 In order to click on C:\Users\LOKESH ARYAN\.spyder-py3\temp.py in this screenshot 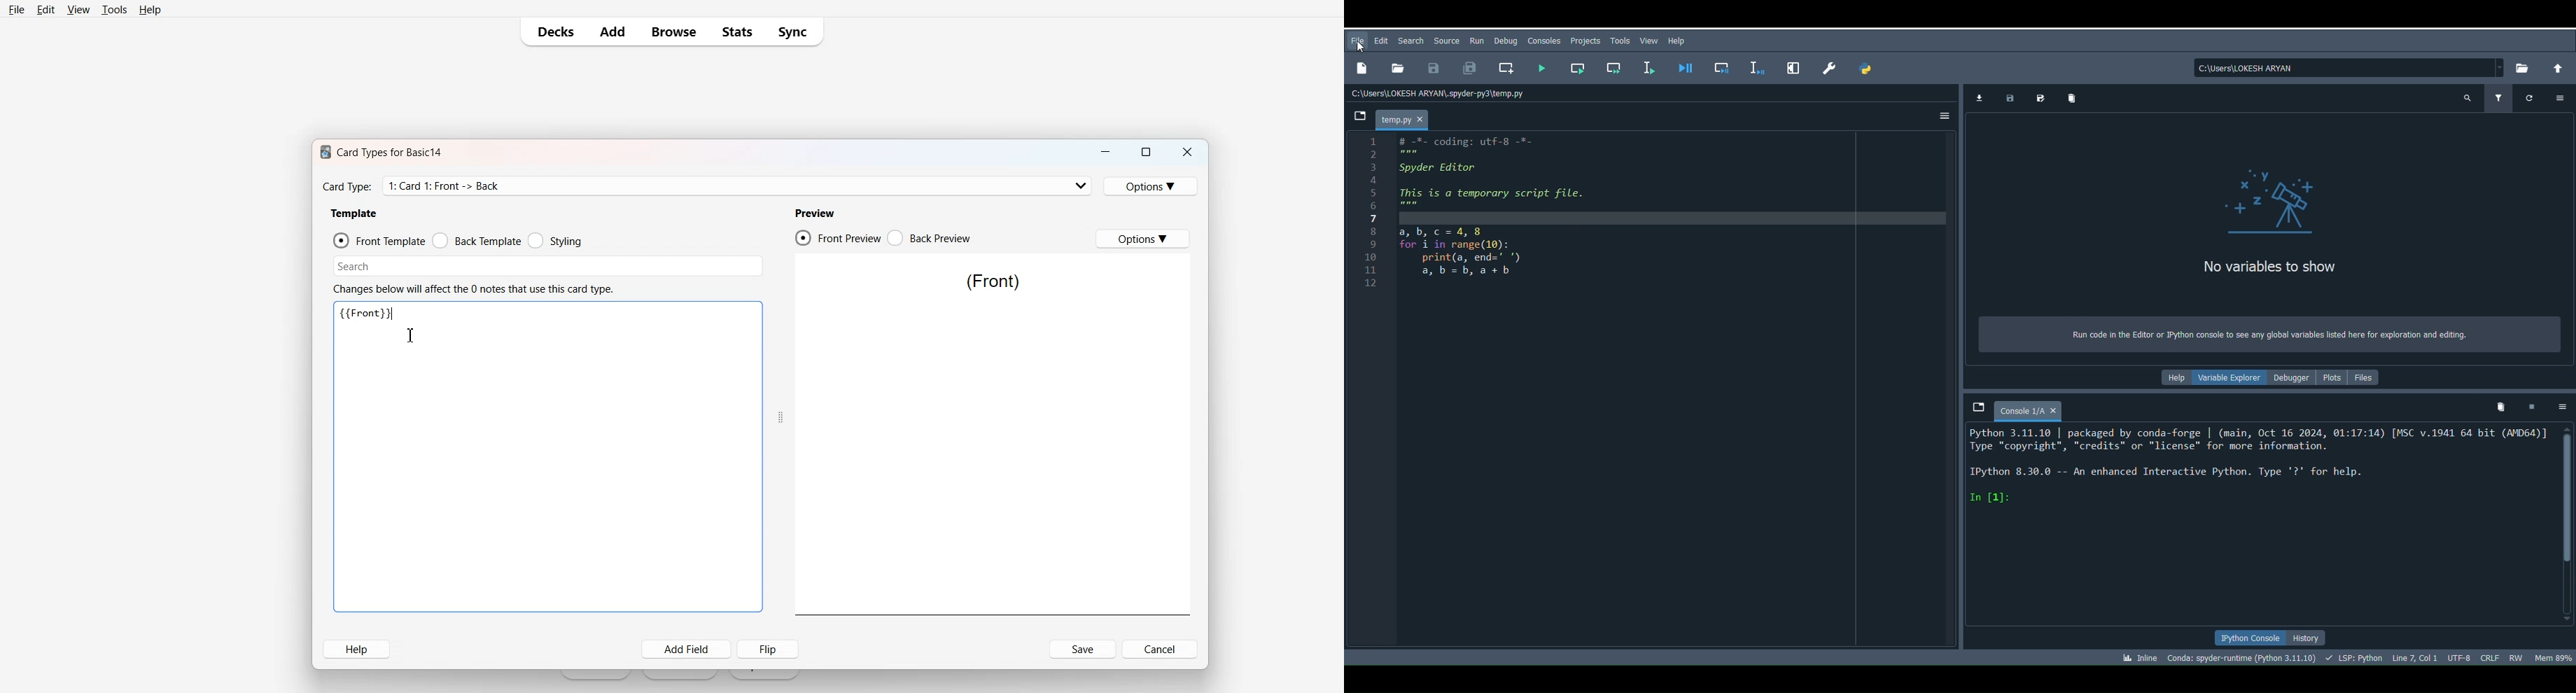, I will do `click(1445, 96)`.